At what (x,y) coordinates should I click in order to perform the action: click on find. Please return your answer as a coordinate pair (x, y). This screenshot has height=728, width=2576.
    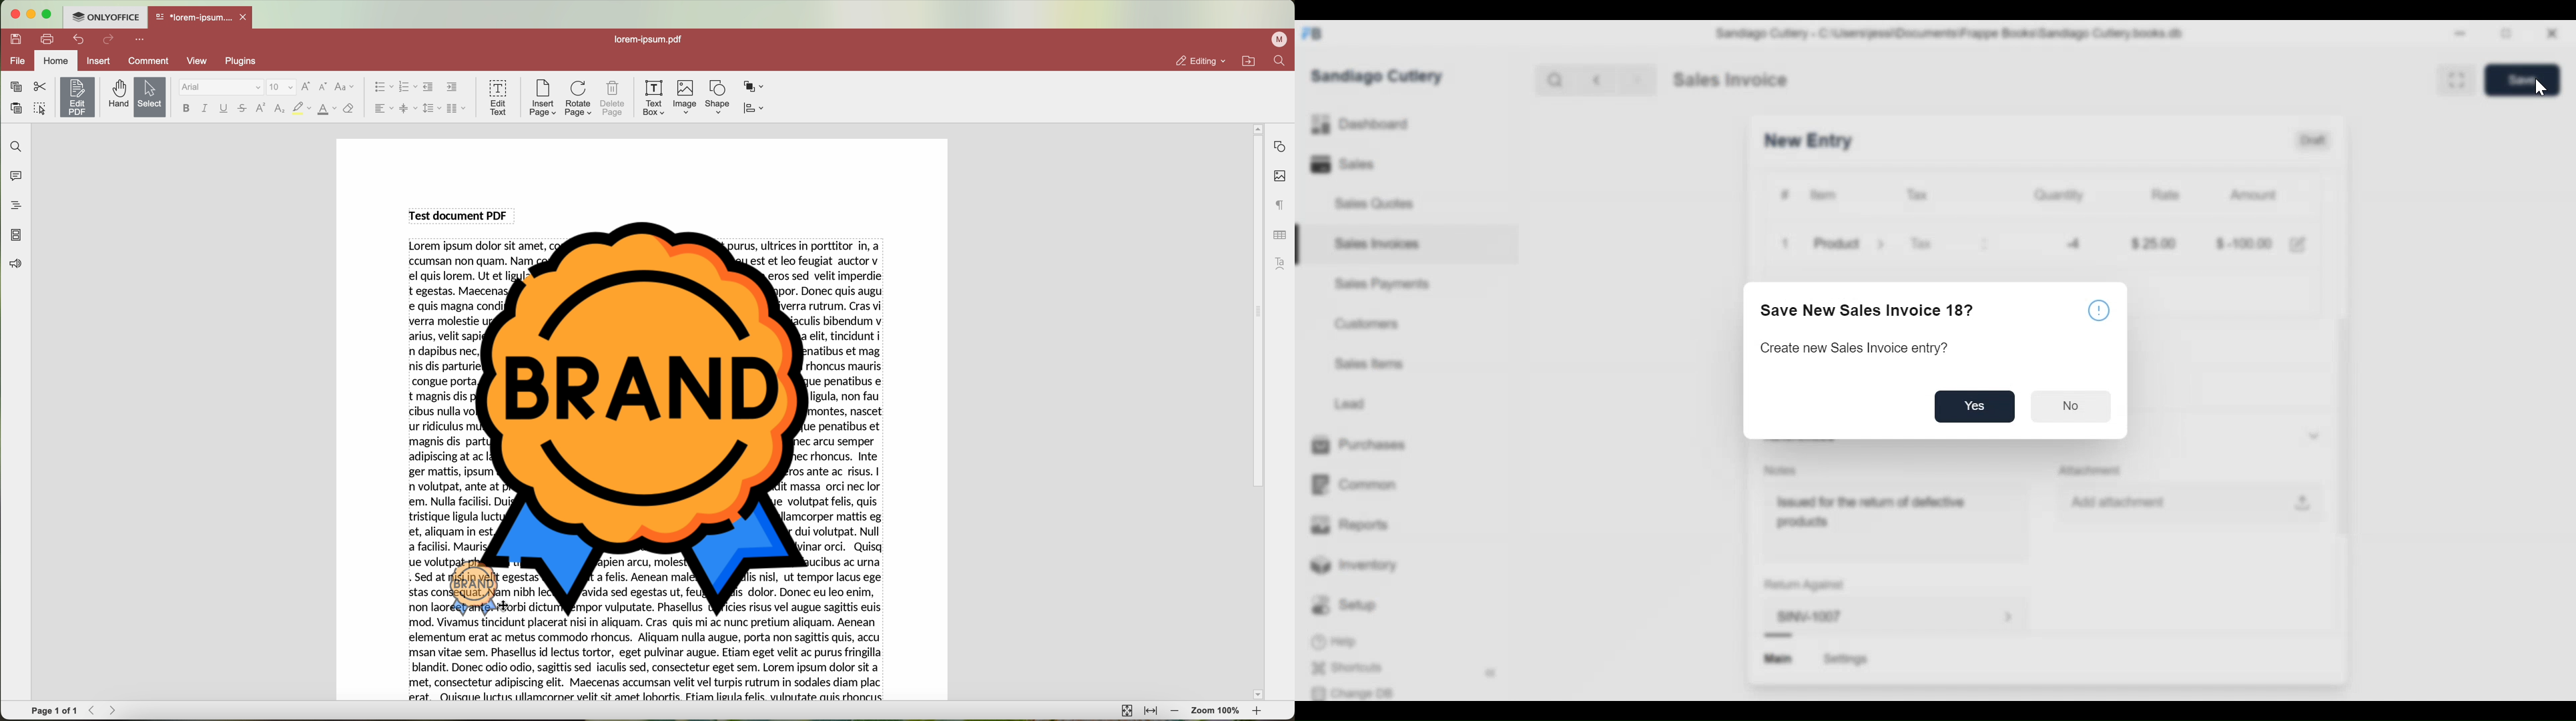
    Looking at the image, I should click on (14, 146).